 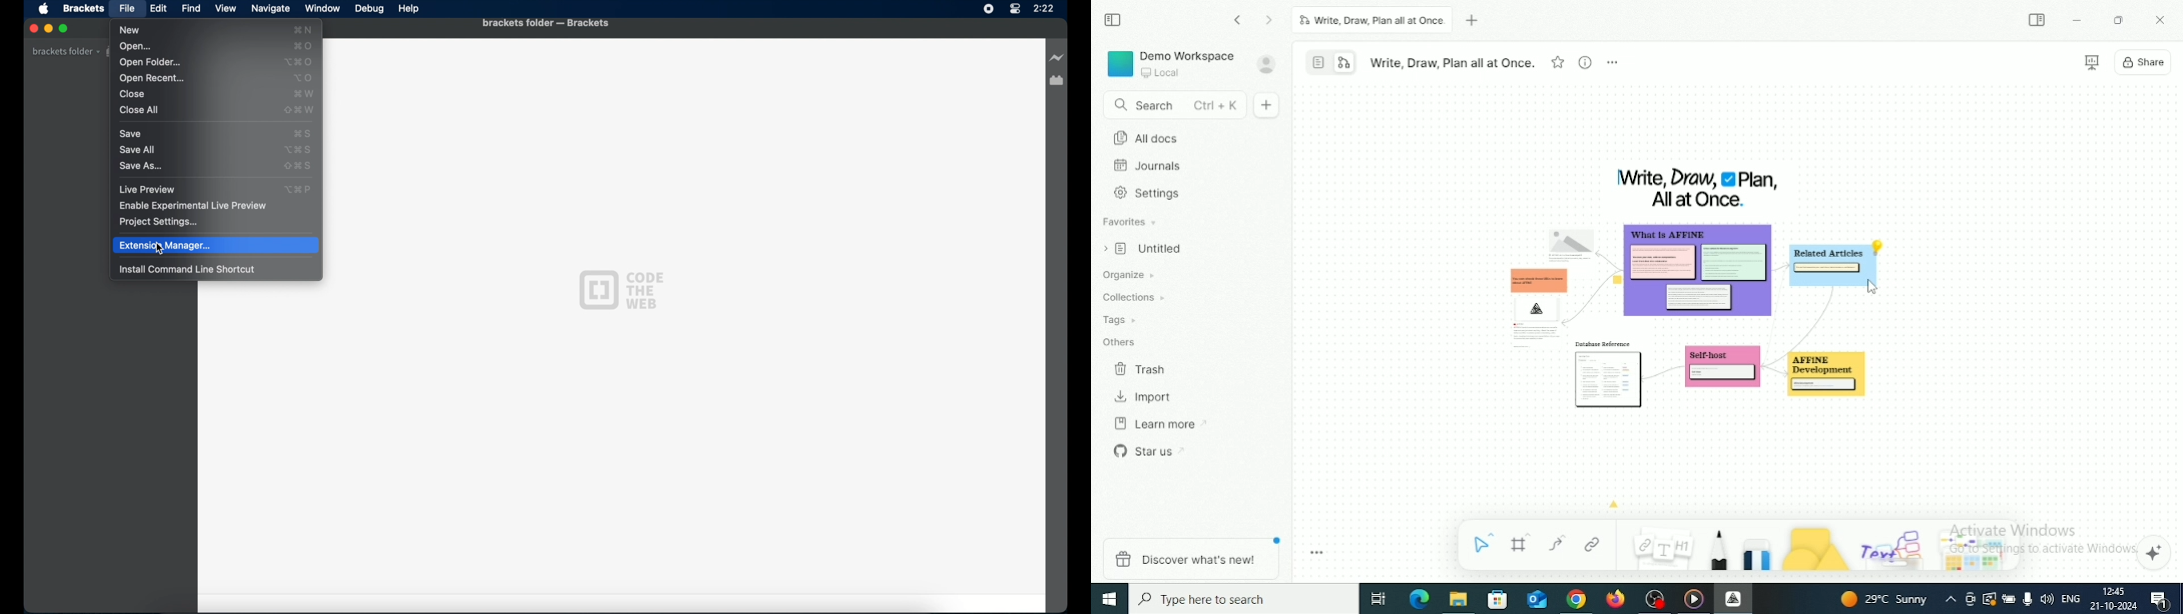 I want to click on find, so click(x=192, y=8).